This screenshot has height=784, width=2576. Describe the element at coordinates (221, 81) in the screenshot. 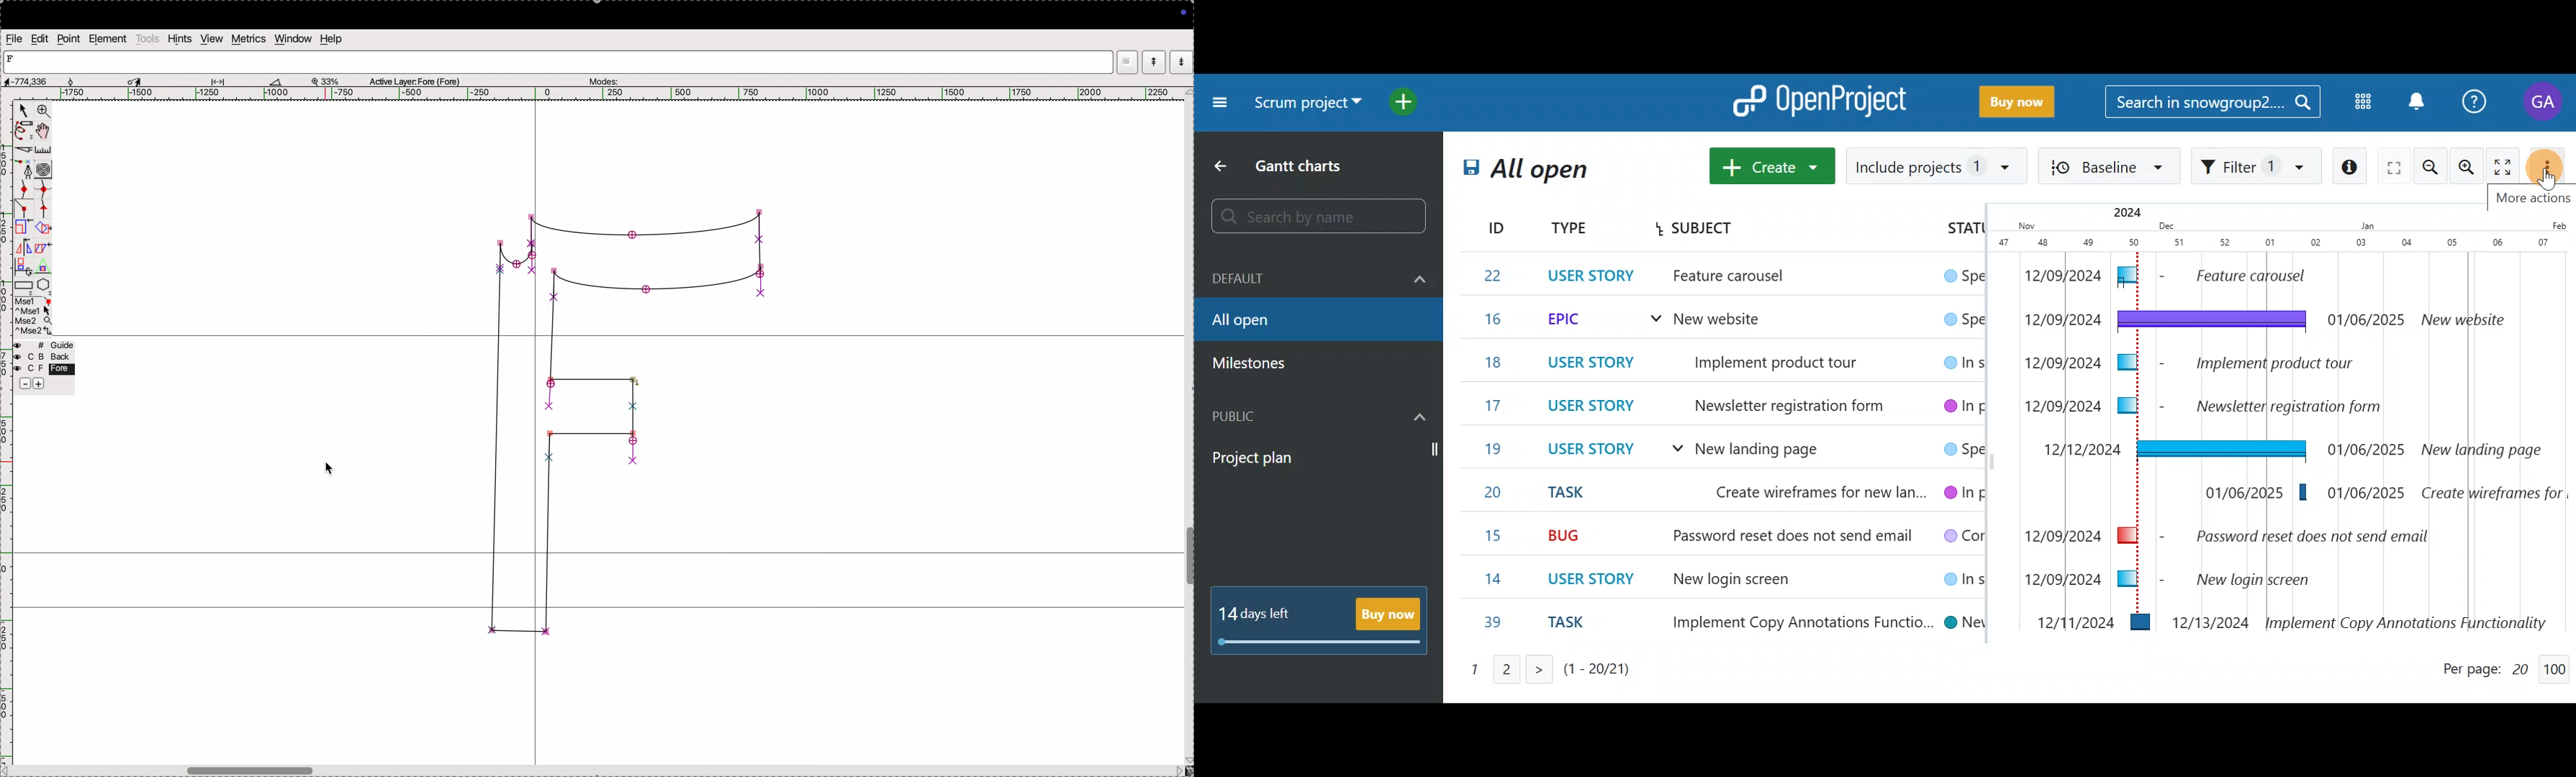

I see `glide` at that location.